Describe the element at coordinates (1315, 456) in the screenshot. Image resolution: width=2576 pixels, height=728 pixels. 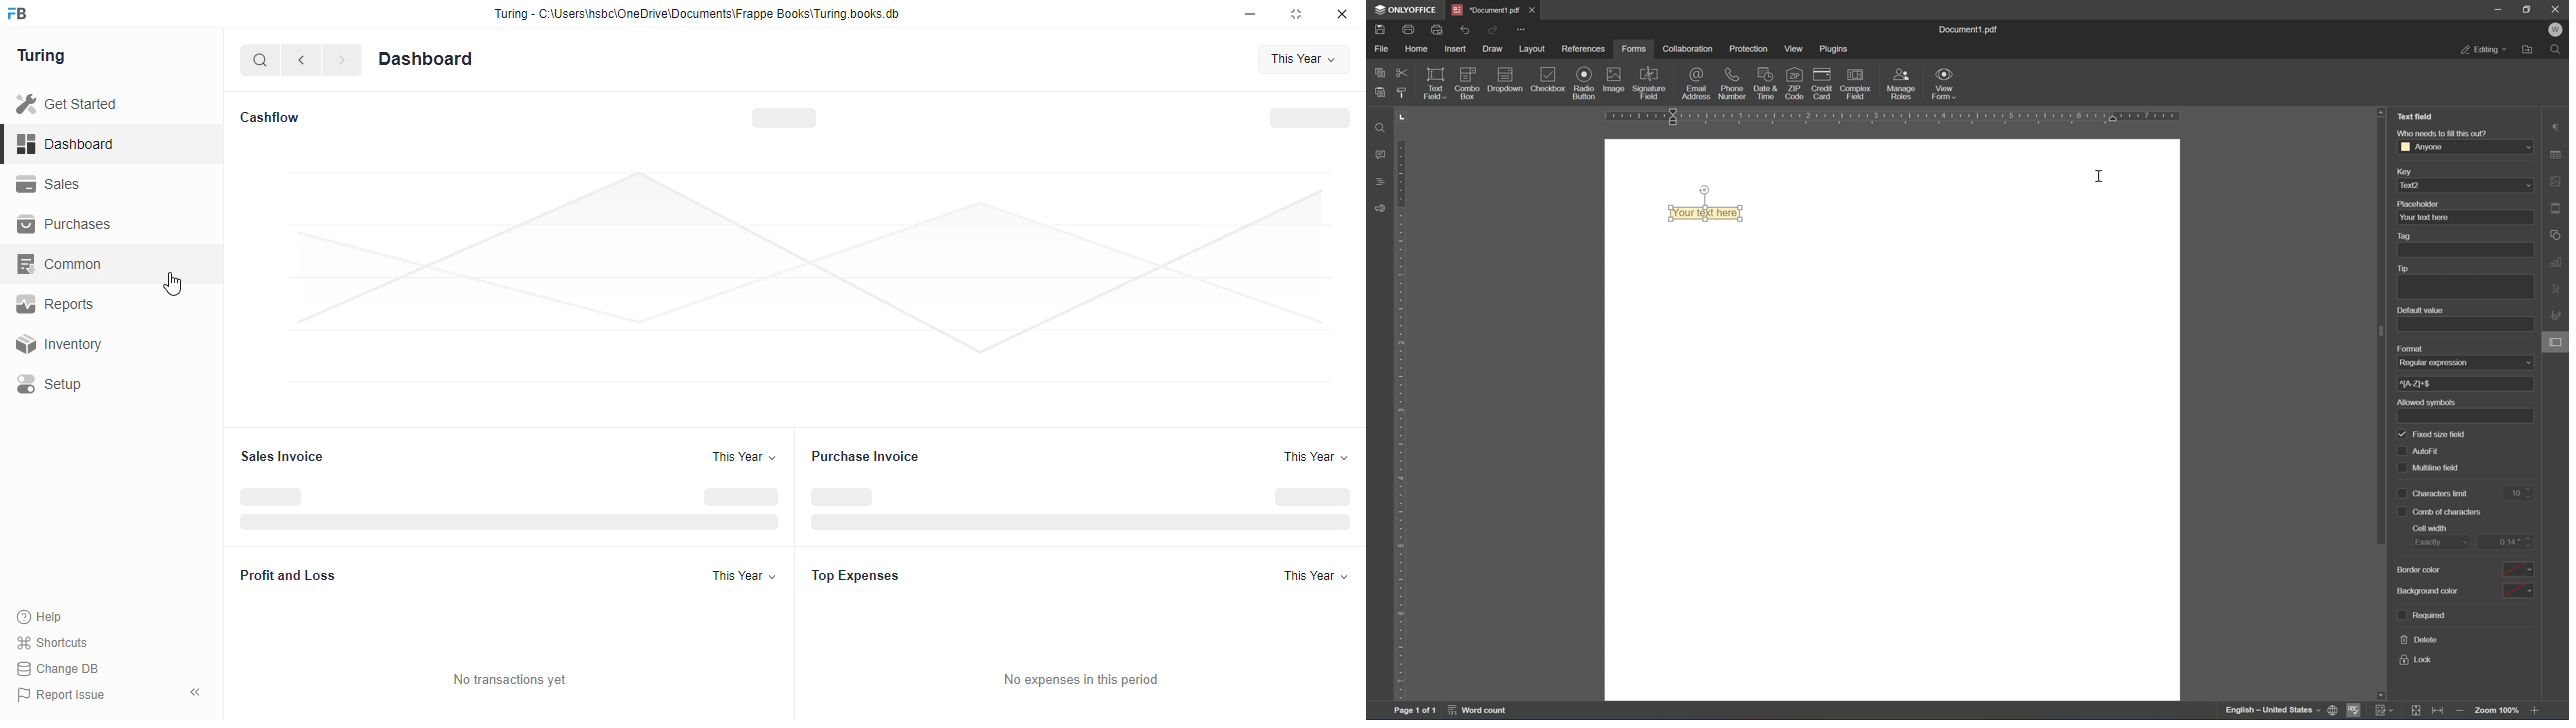
I see `this year` at that location.